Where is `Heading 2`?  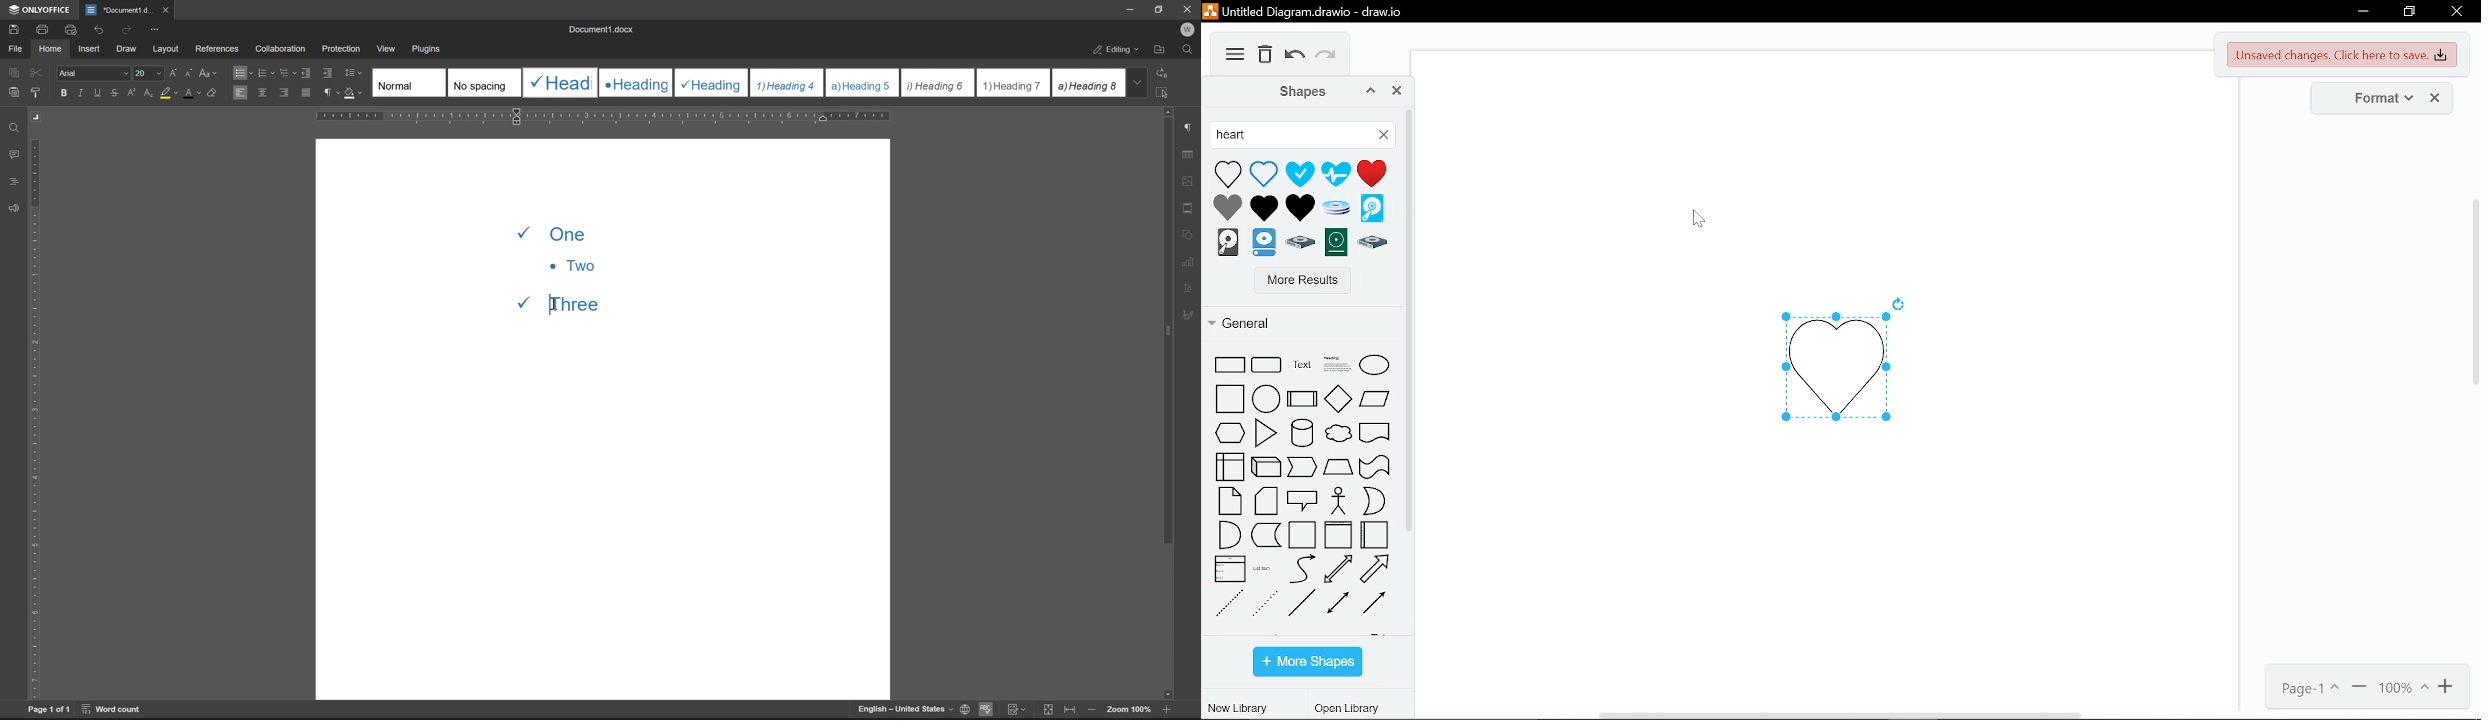 Heading 2 is located at coordinates (636, 83).